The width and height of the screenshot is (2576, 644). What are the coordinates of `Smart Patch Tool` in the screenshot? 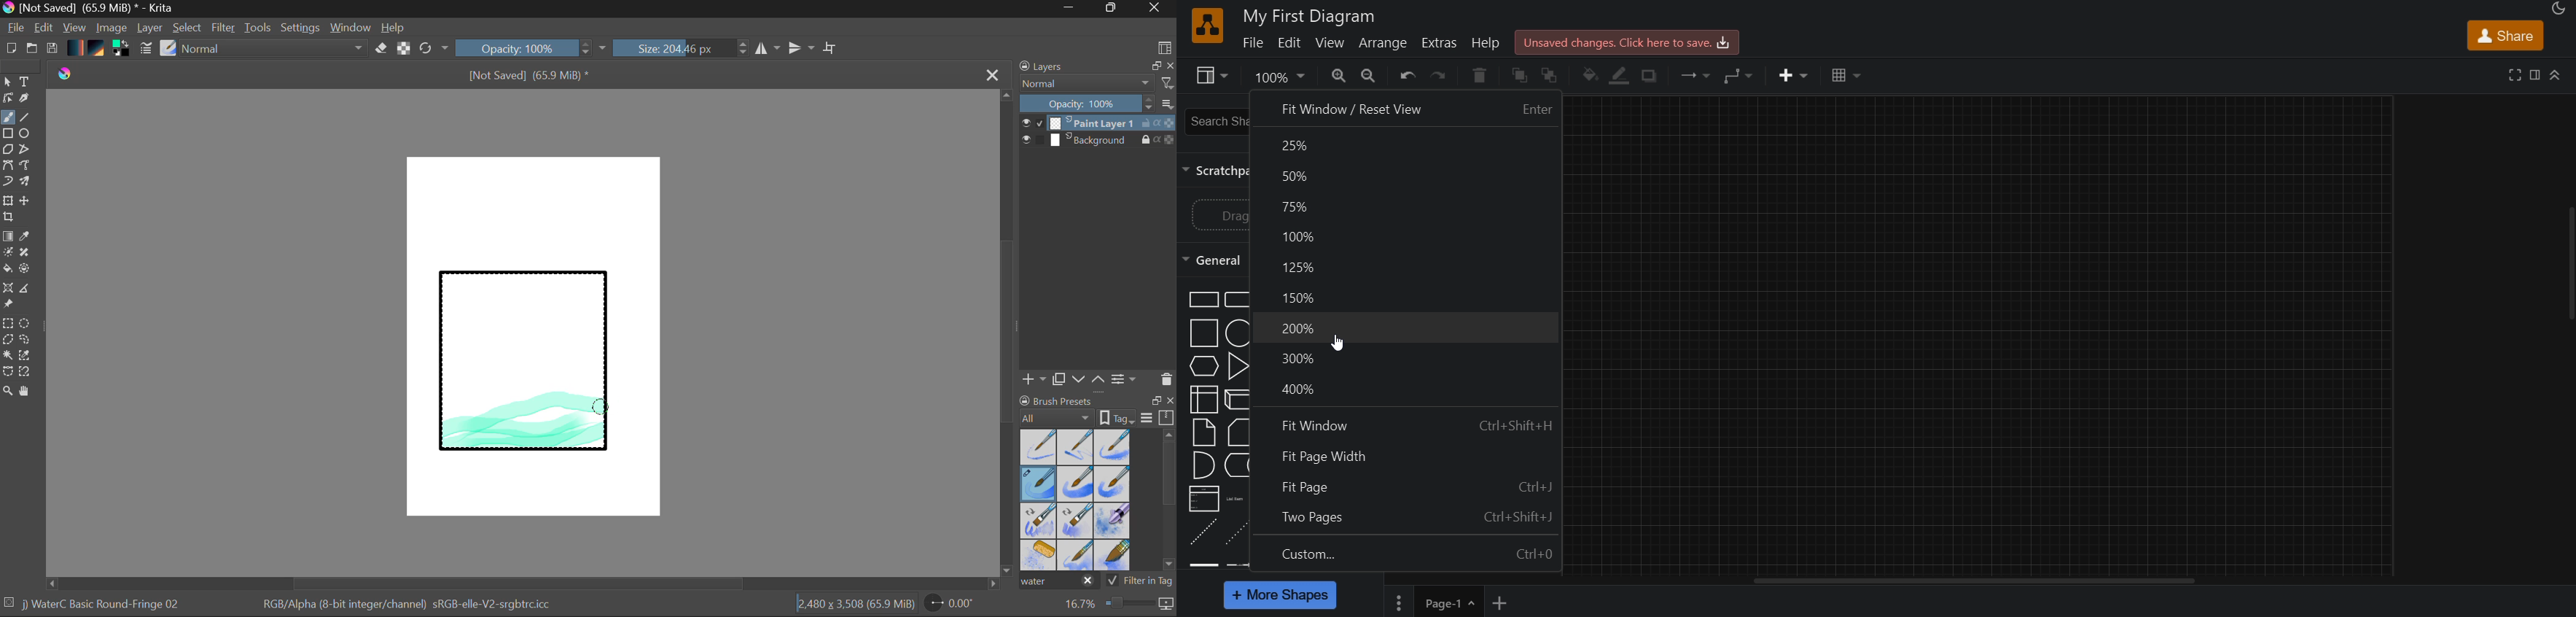 It's located at (29, 255).